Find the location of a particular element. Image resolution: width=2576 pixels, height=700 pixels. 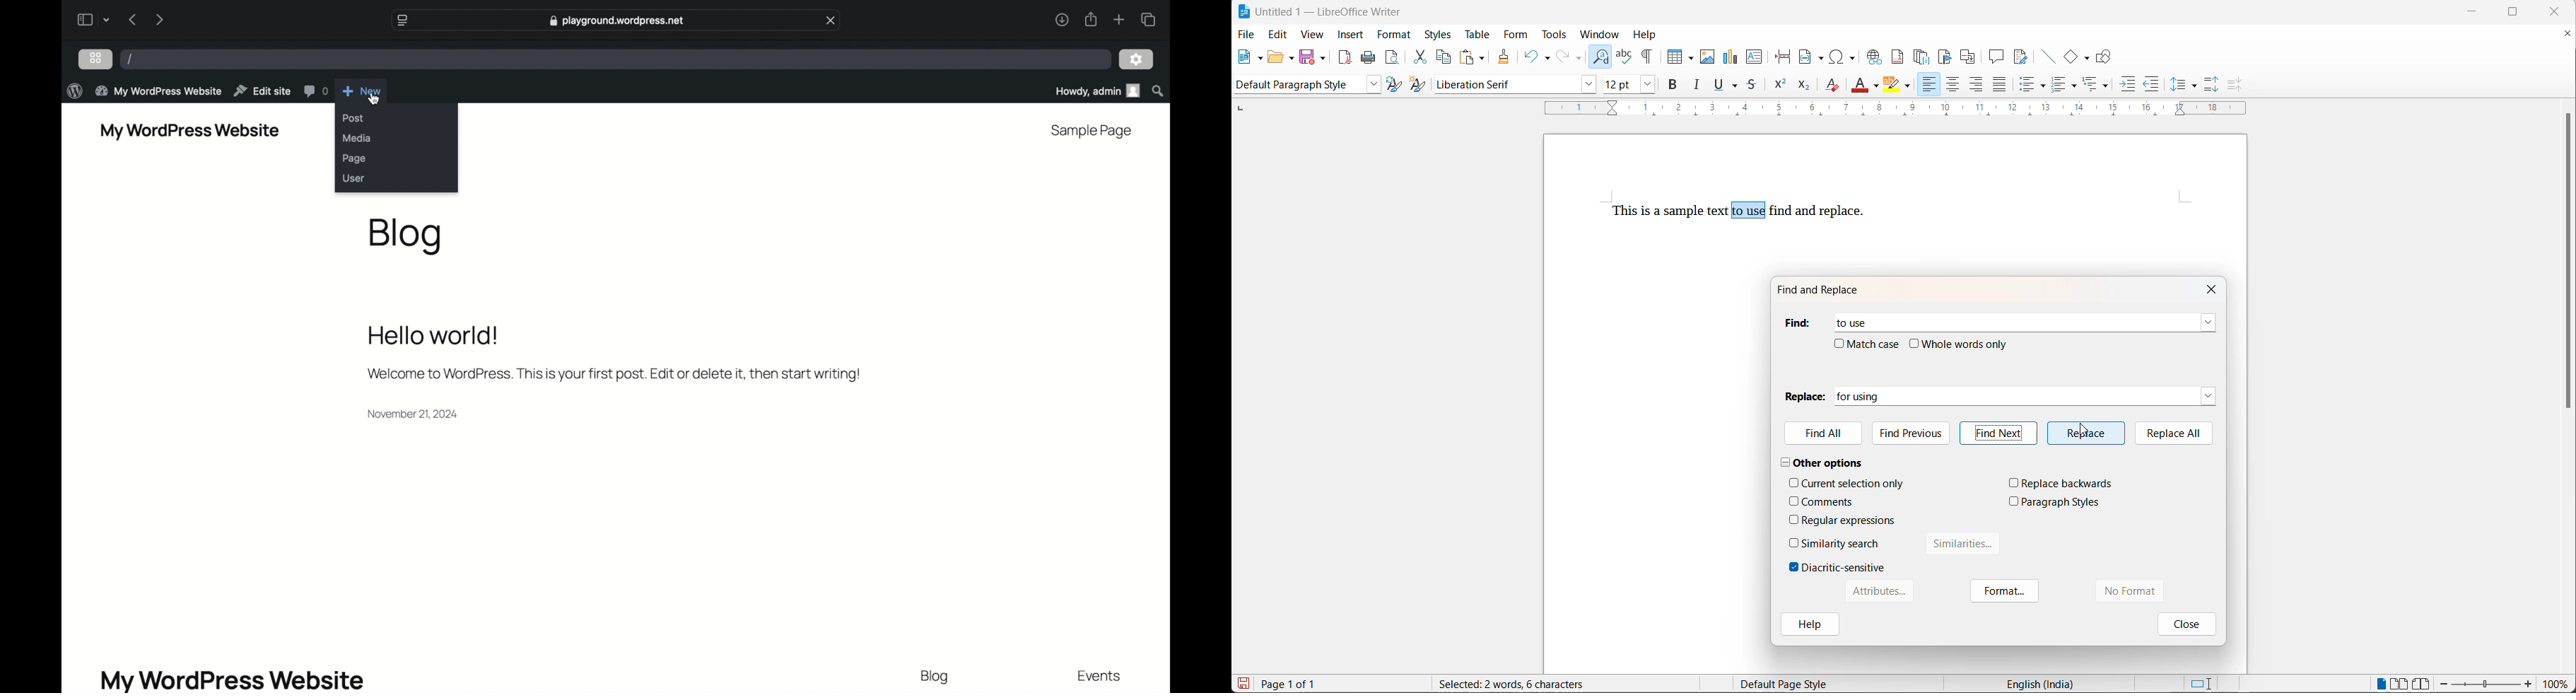

underline options is located at coordinates (1736, 87).